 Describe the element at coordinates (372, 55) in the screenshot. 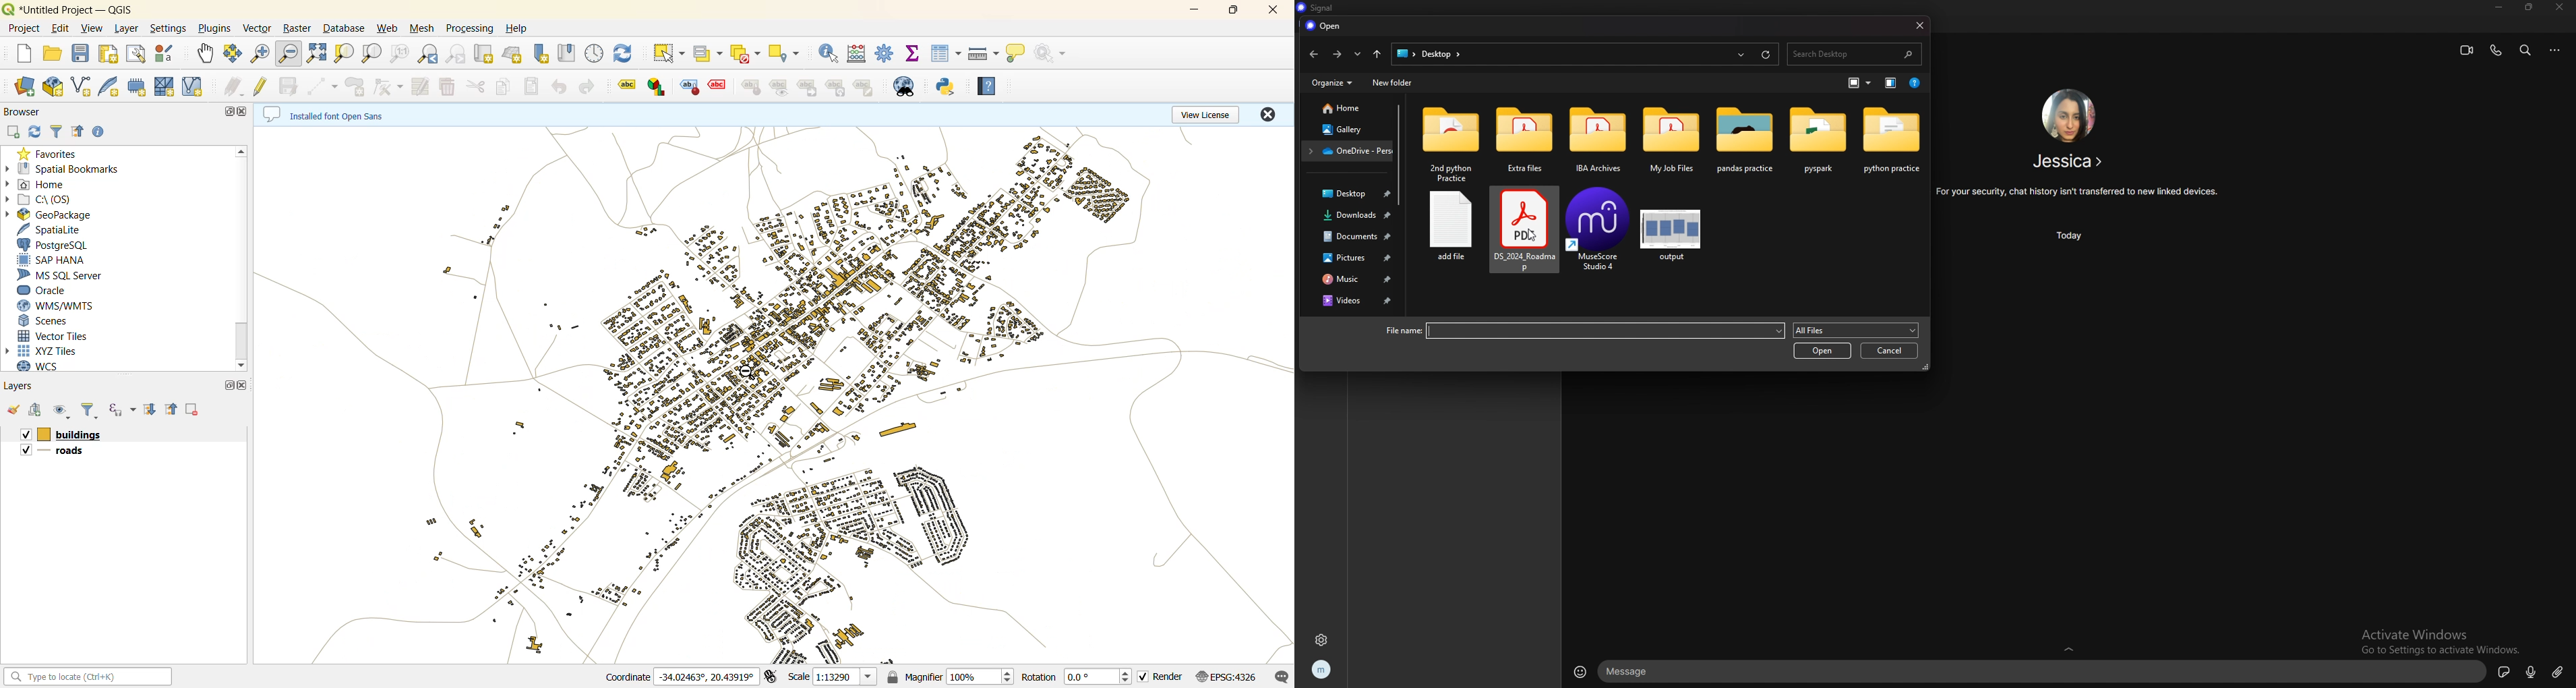

I see `zoom layer` at that location.